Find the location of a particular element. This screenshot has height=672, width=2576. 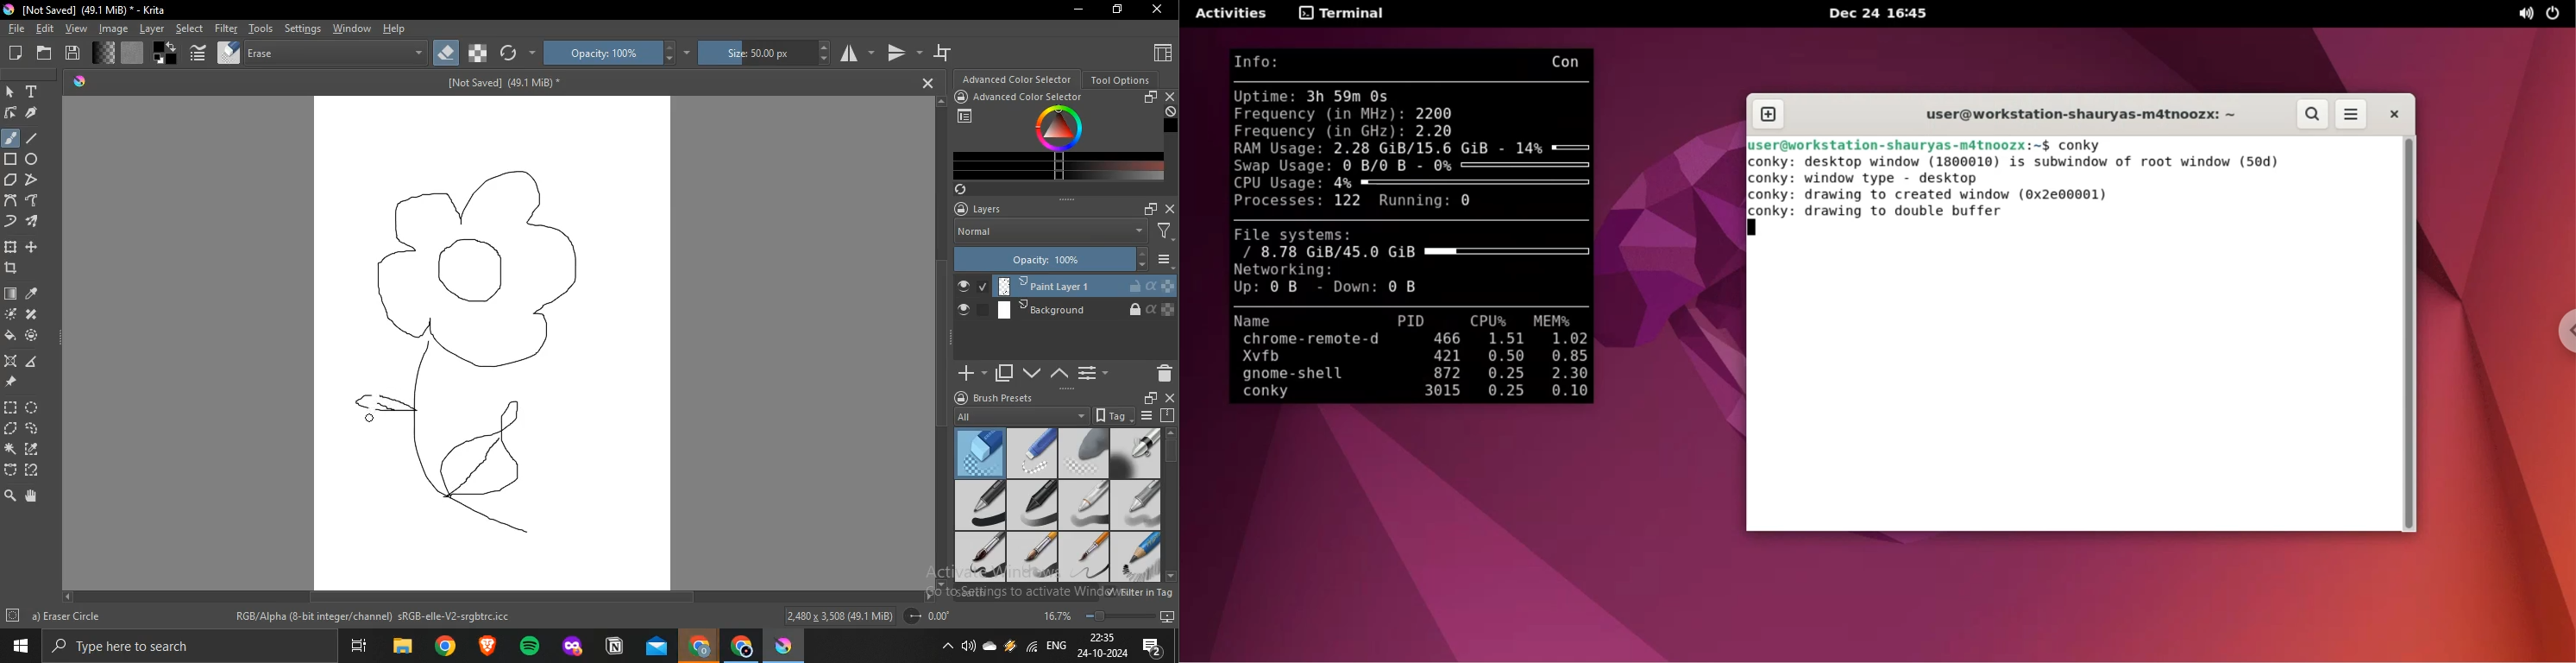

Application is located at coordinates (657, 647).